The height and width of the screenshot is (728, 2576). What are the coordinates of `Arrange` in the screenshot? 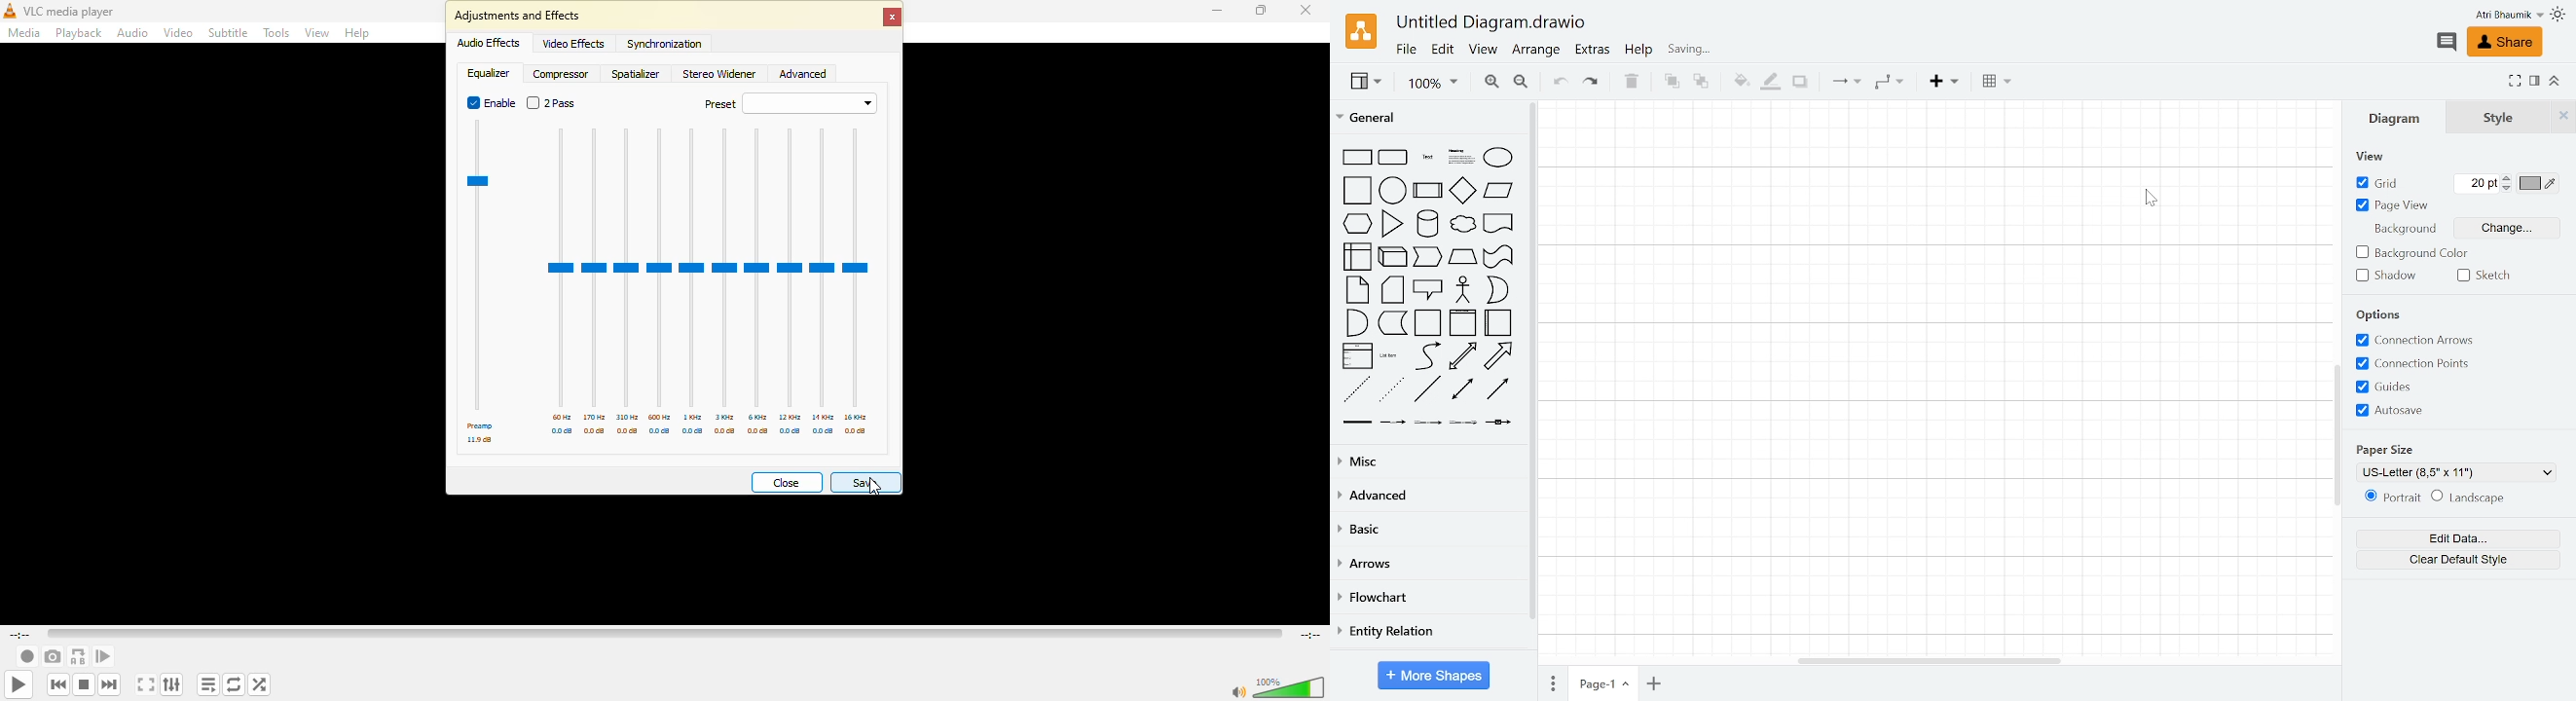 It's located at (1538, 52).